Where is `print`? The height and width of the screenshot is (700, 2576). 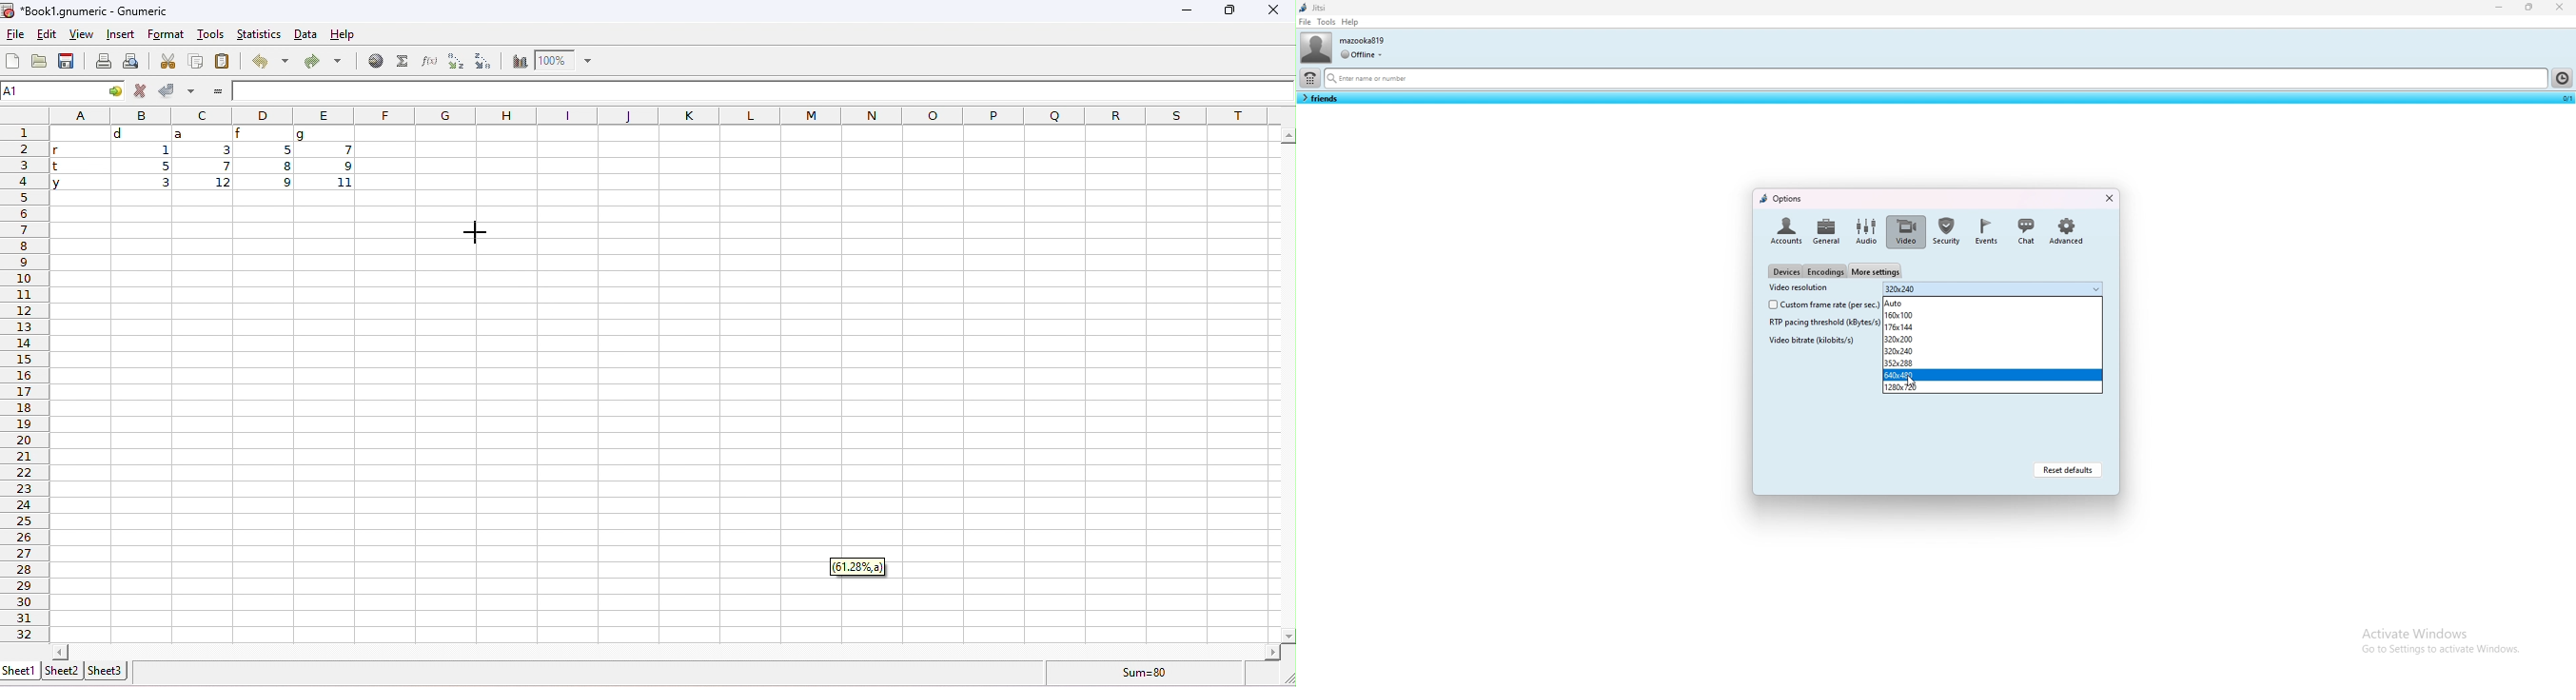 print is located at coordinates (103, 61).